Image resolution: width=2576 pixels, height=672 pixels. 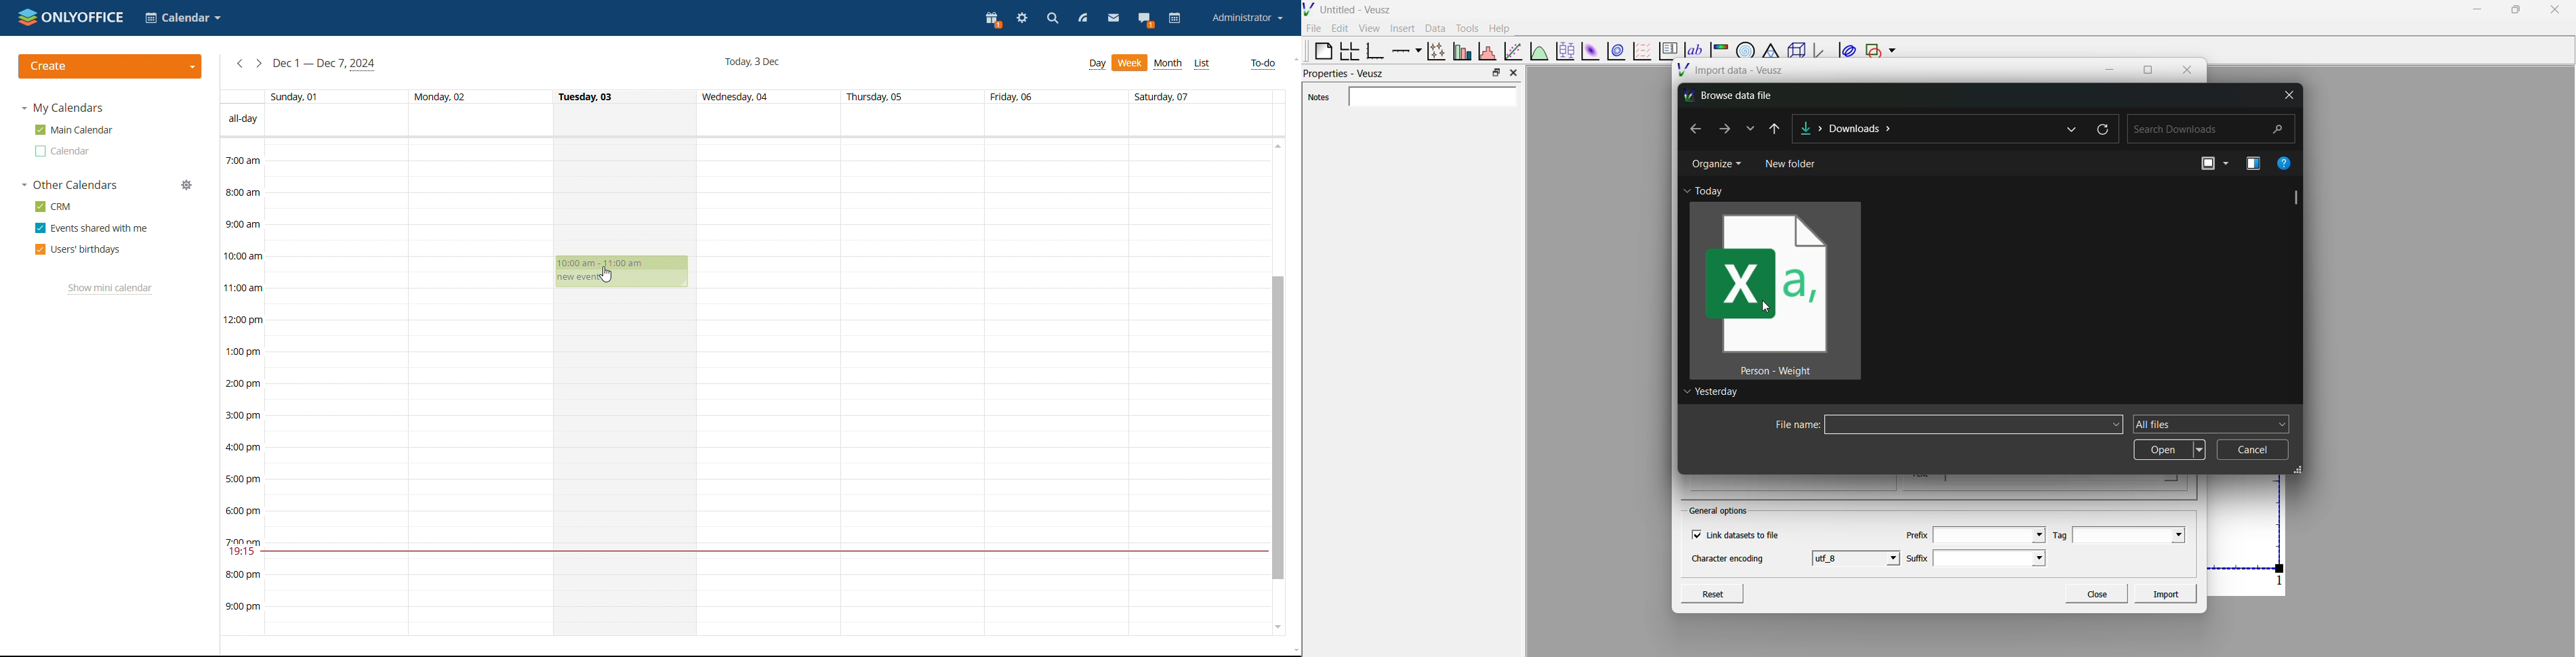 What do you see at coordinates (1098, 64) in the screenshot?
I see `Day` at bounding box center [1098, 64].